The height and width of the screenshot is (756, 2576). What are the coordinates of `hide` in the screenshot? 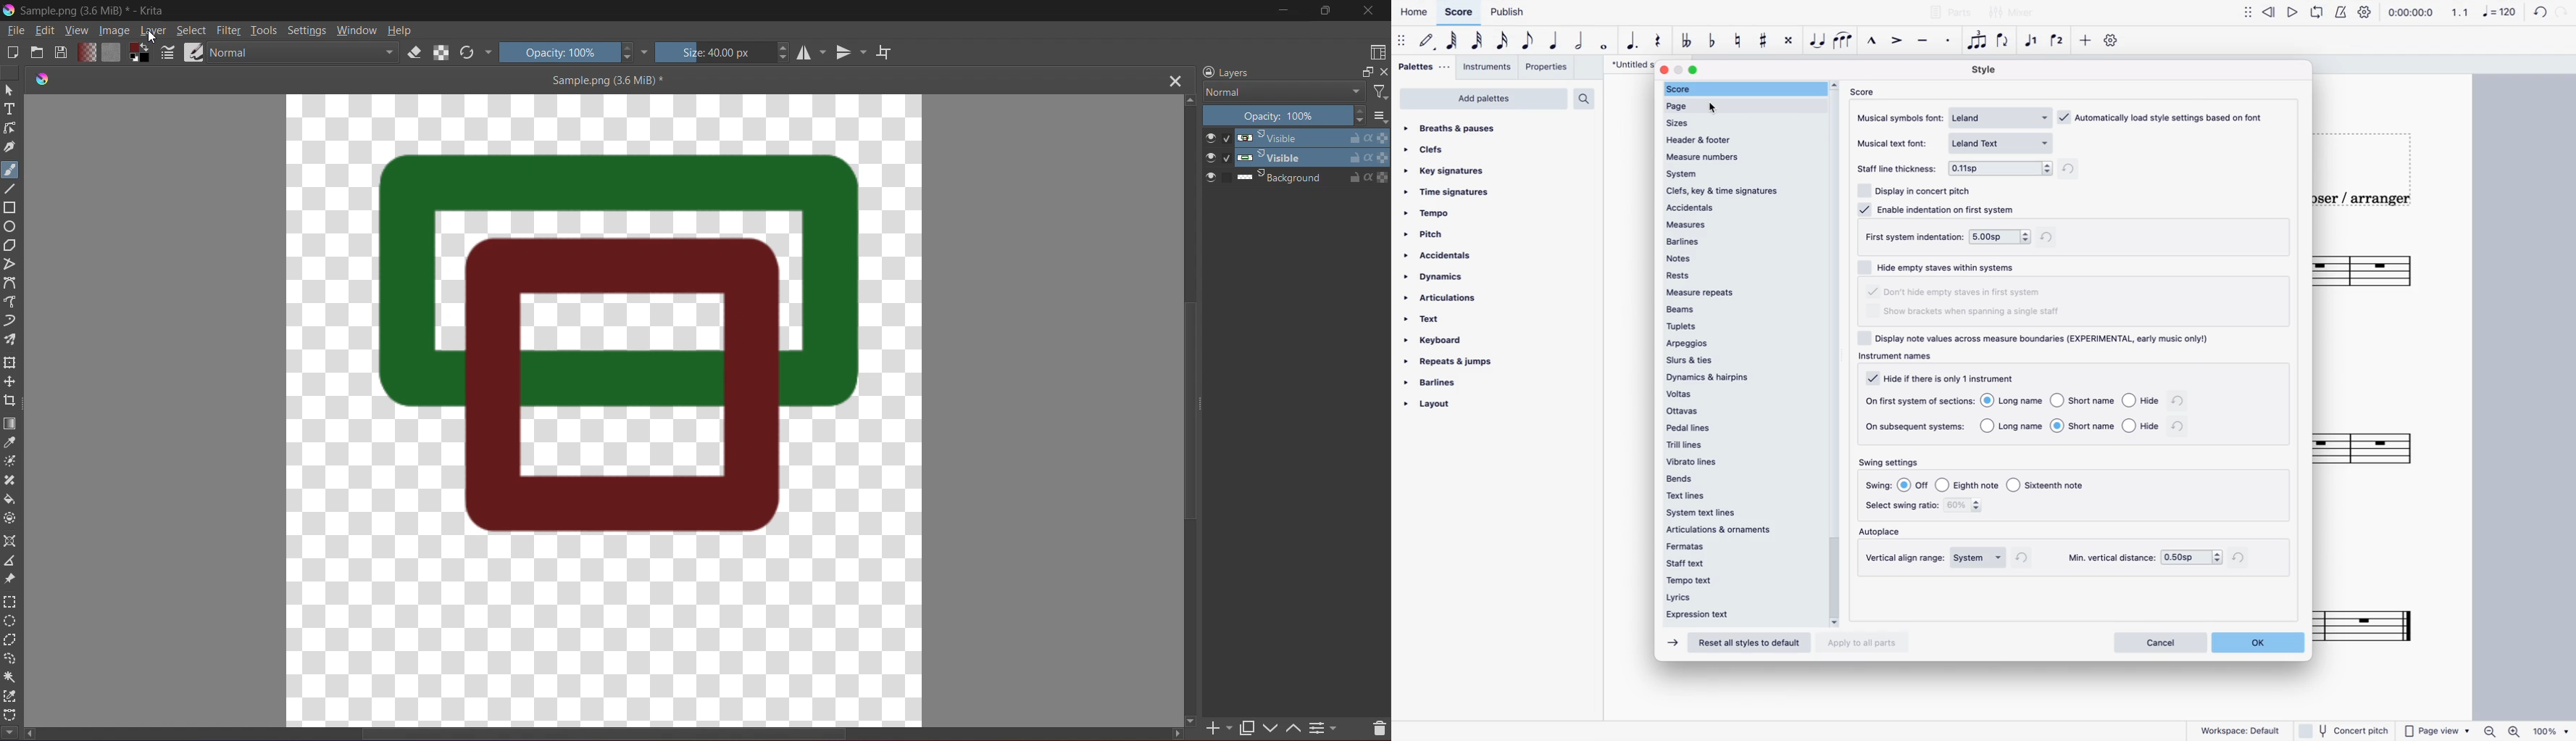 It's located at (1940, 265).